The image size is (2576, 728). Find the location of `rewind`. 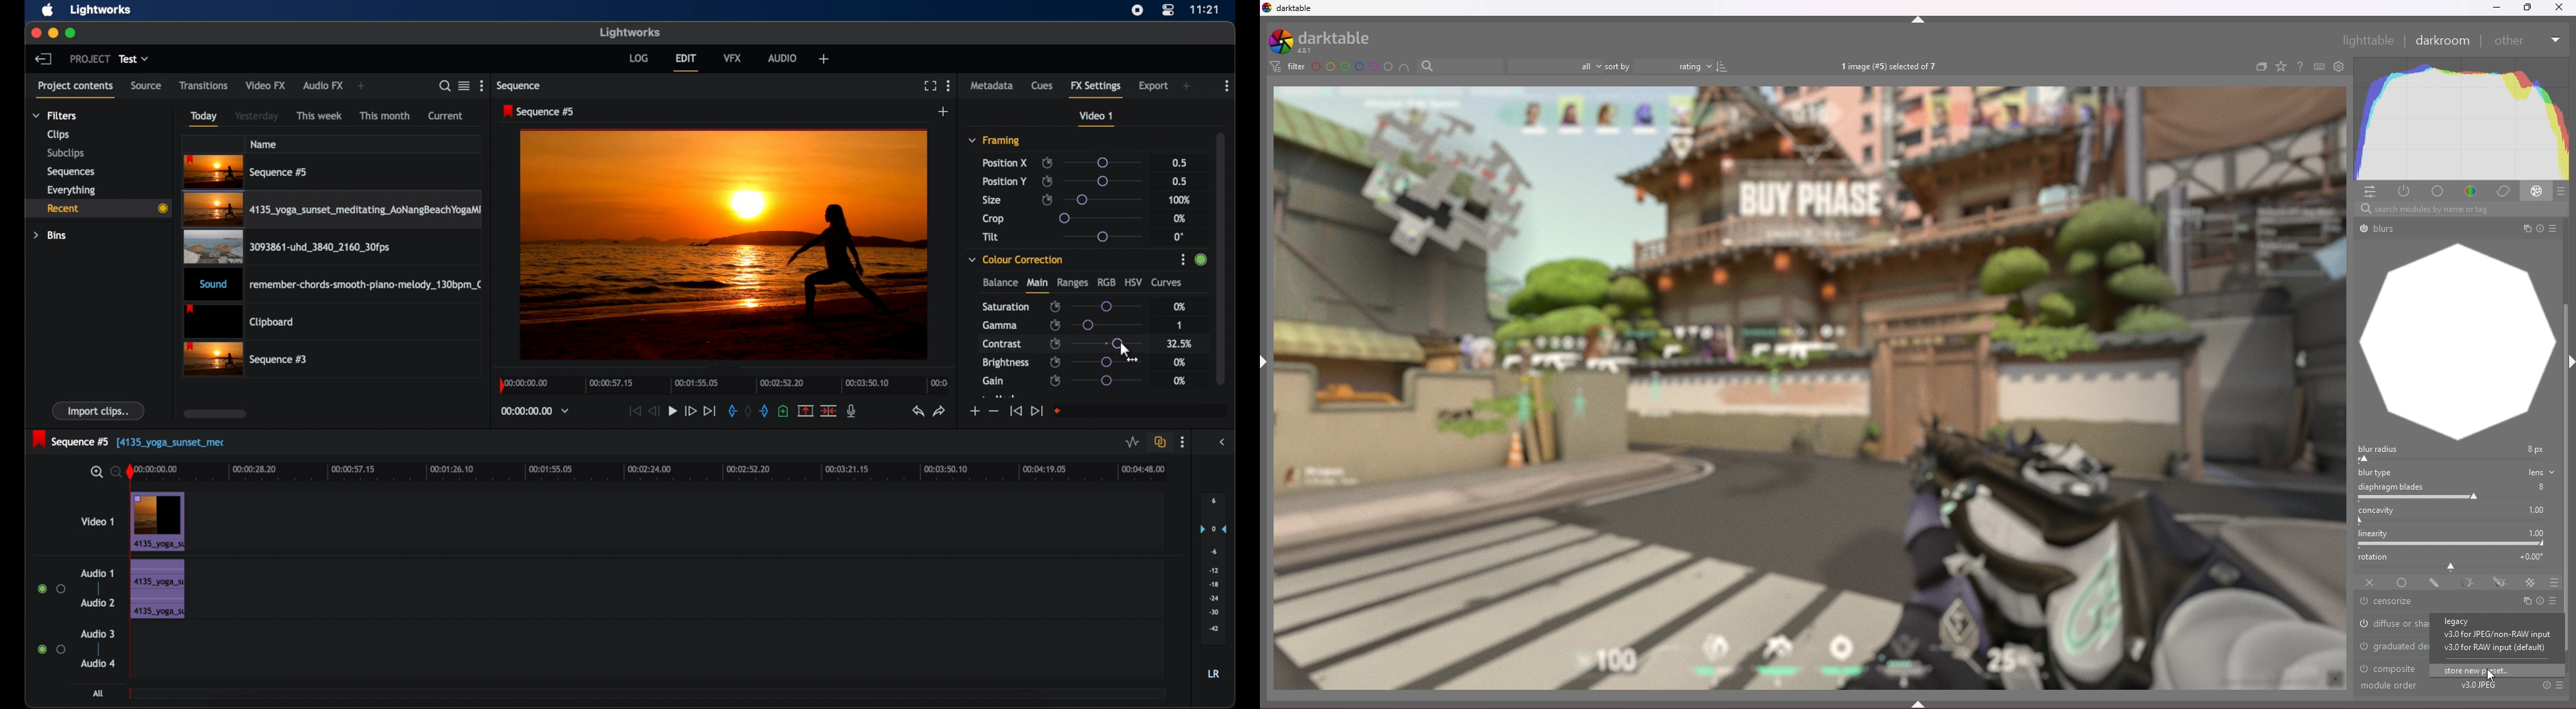

rewind is located at coordinates (655, 411).